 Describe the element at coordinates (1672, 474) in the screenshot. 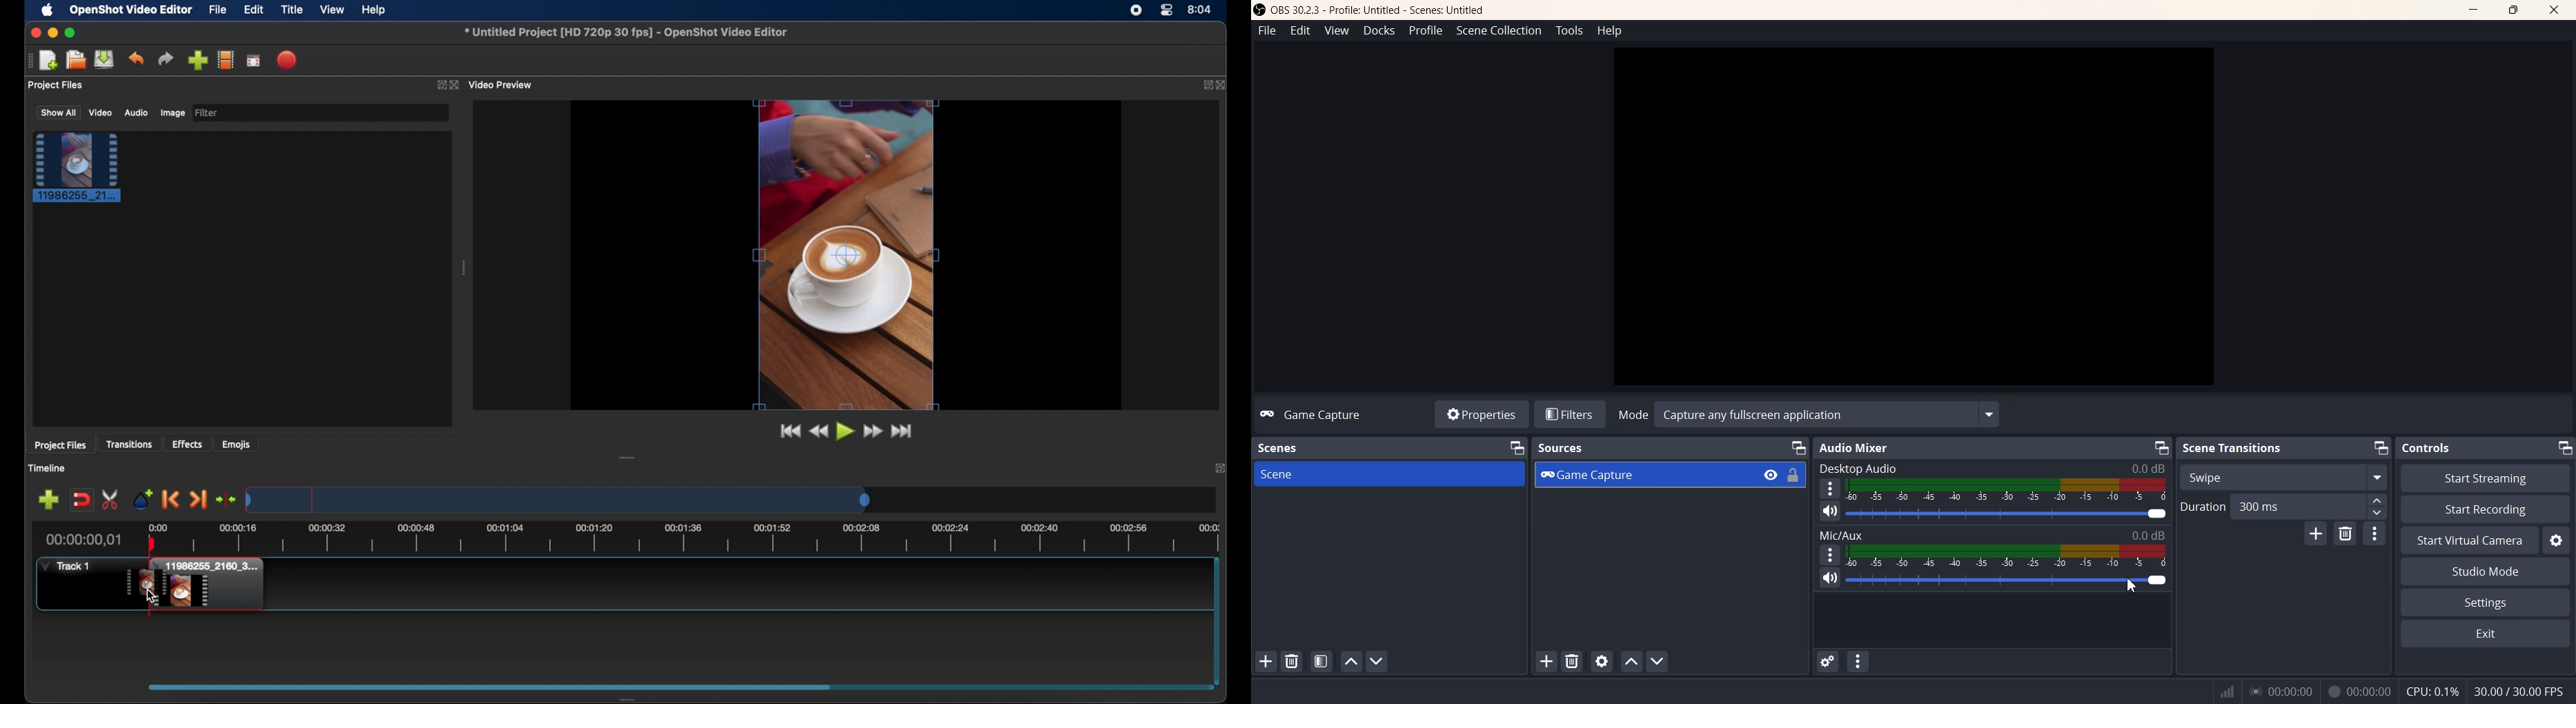

I see `Game capture` at that location.